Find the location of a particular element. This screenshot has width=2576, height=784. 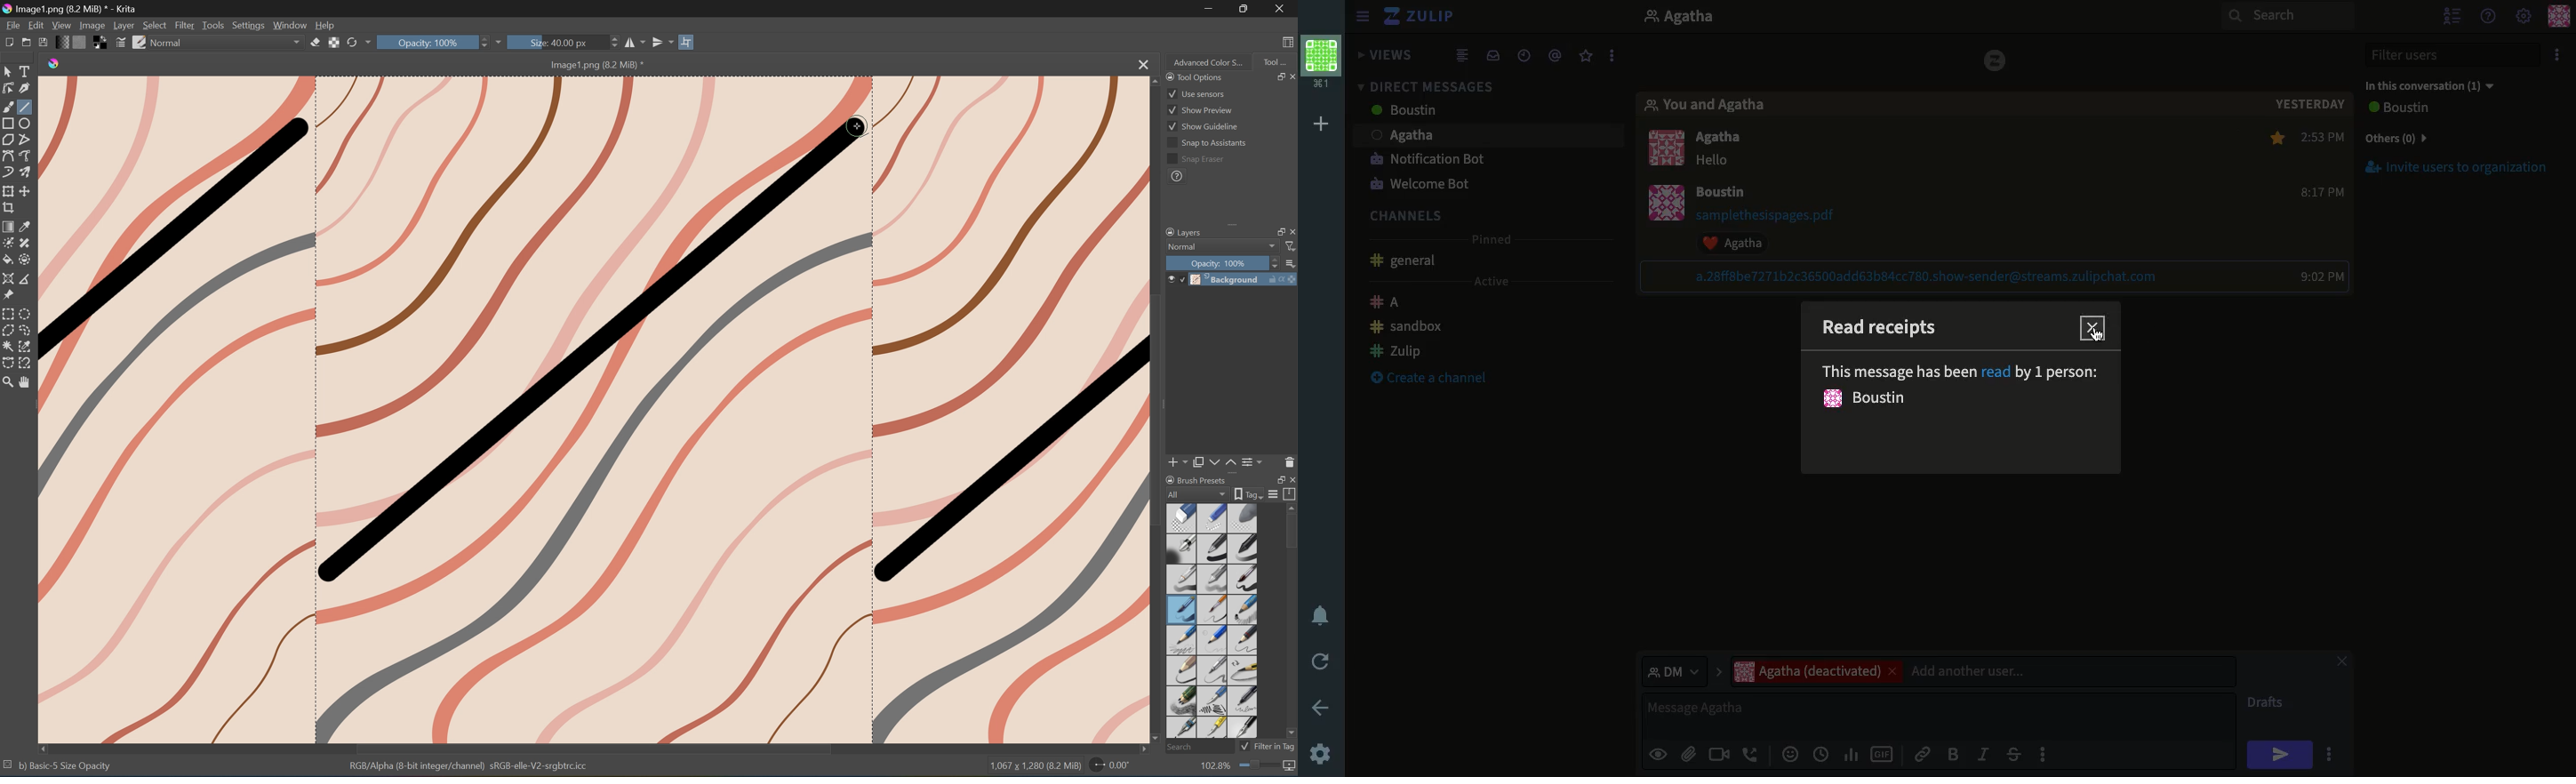

Message is located at coordinates (1941, 716).